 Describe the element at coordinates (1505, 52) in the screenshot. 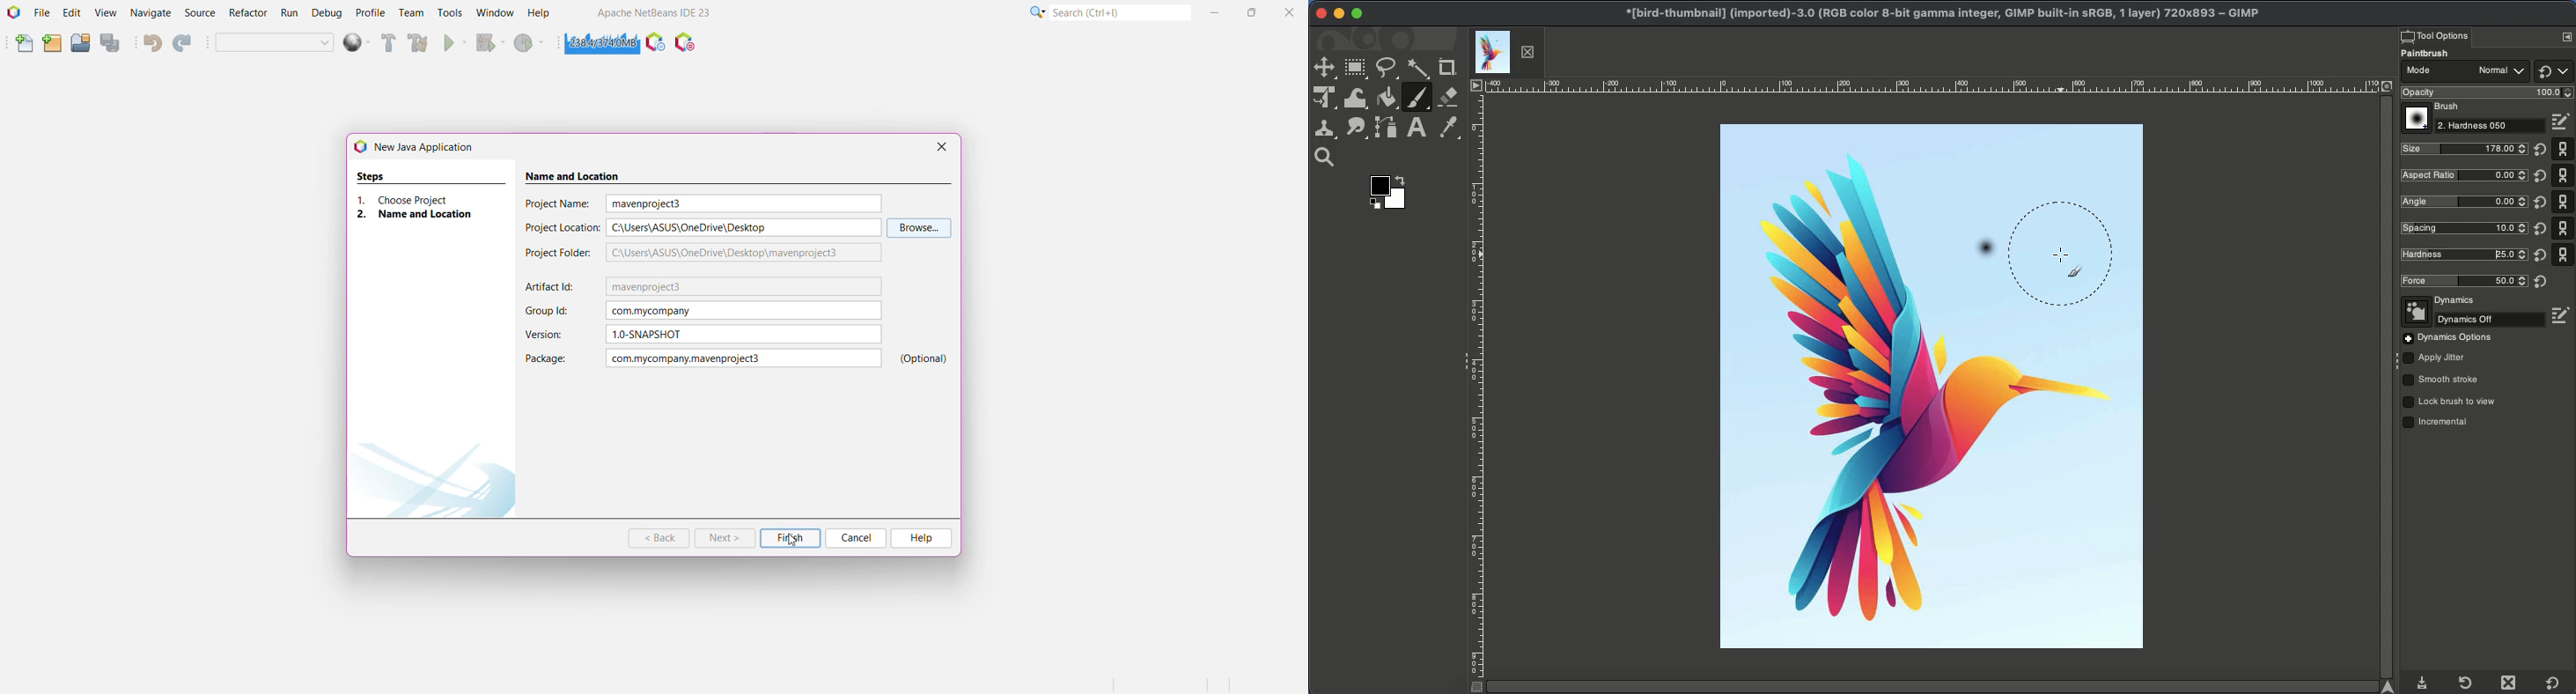

I see `Tab` at that location.